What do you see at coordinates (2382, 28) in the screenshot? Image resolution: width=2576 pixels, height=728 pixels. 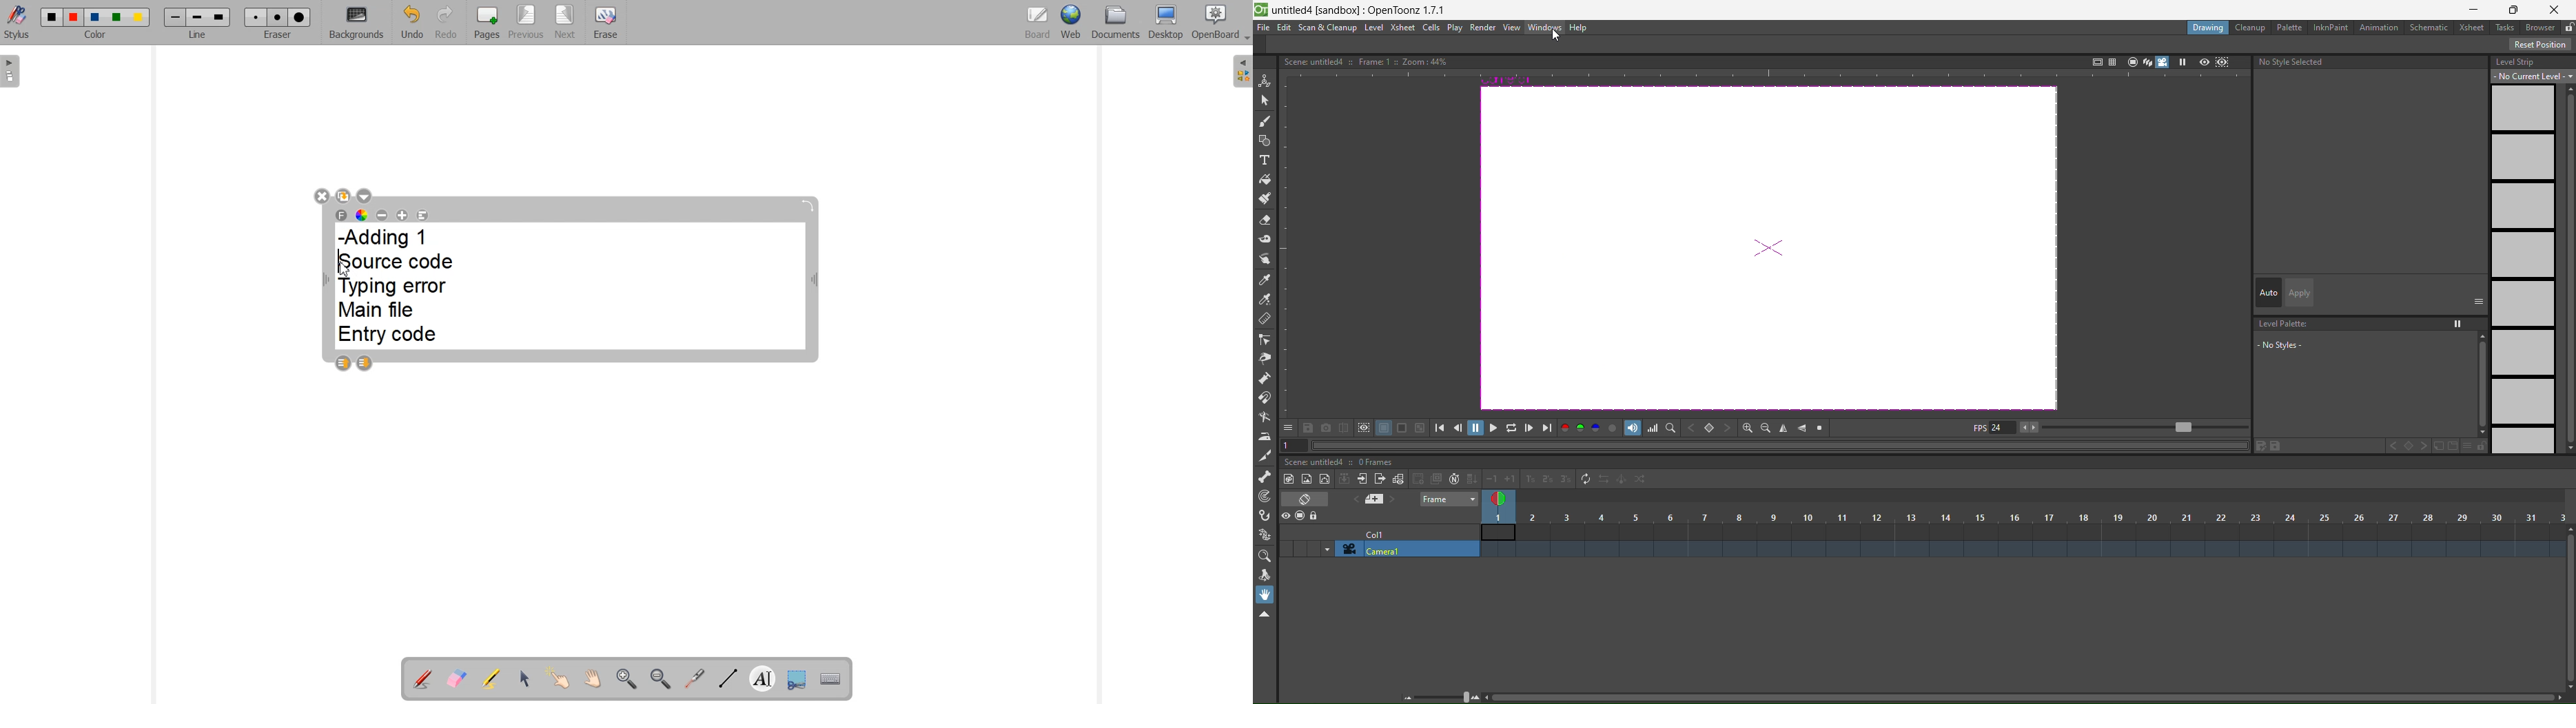 I see `animation` at bounding box center [2382, 28].